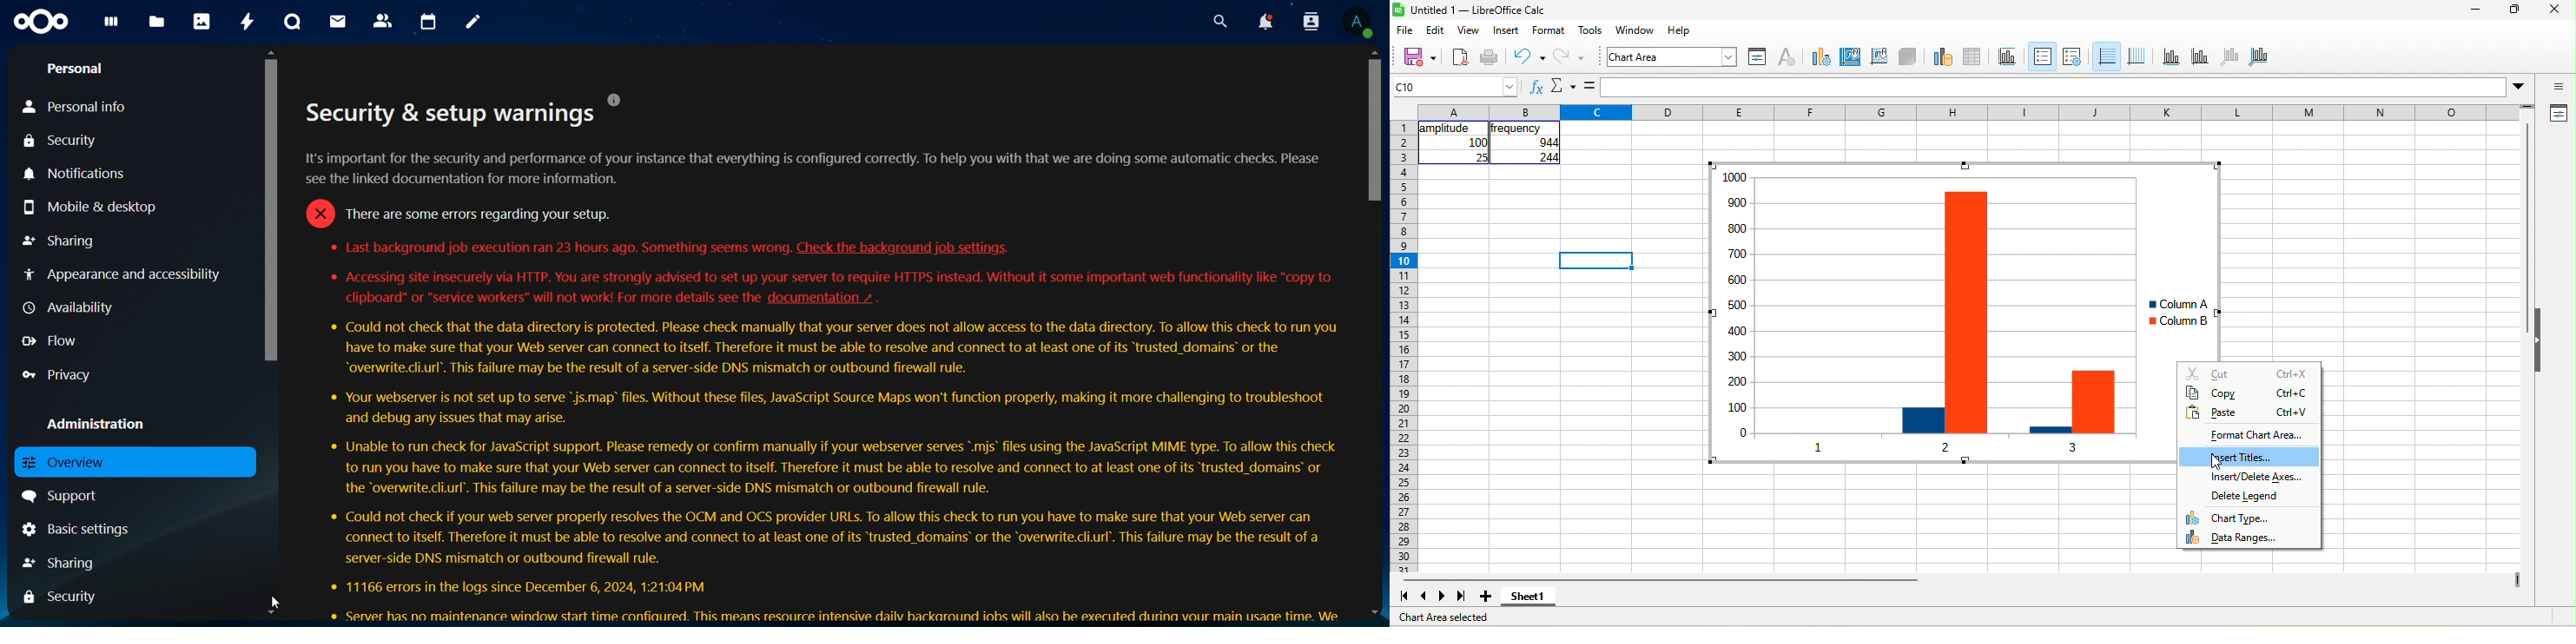 This screenshot has height=644, width=2576. What do you see at coordinates (1973, 57) in the screenshot?
I see `data table` at bounding box center [1973, 57].